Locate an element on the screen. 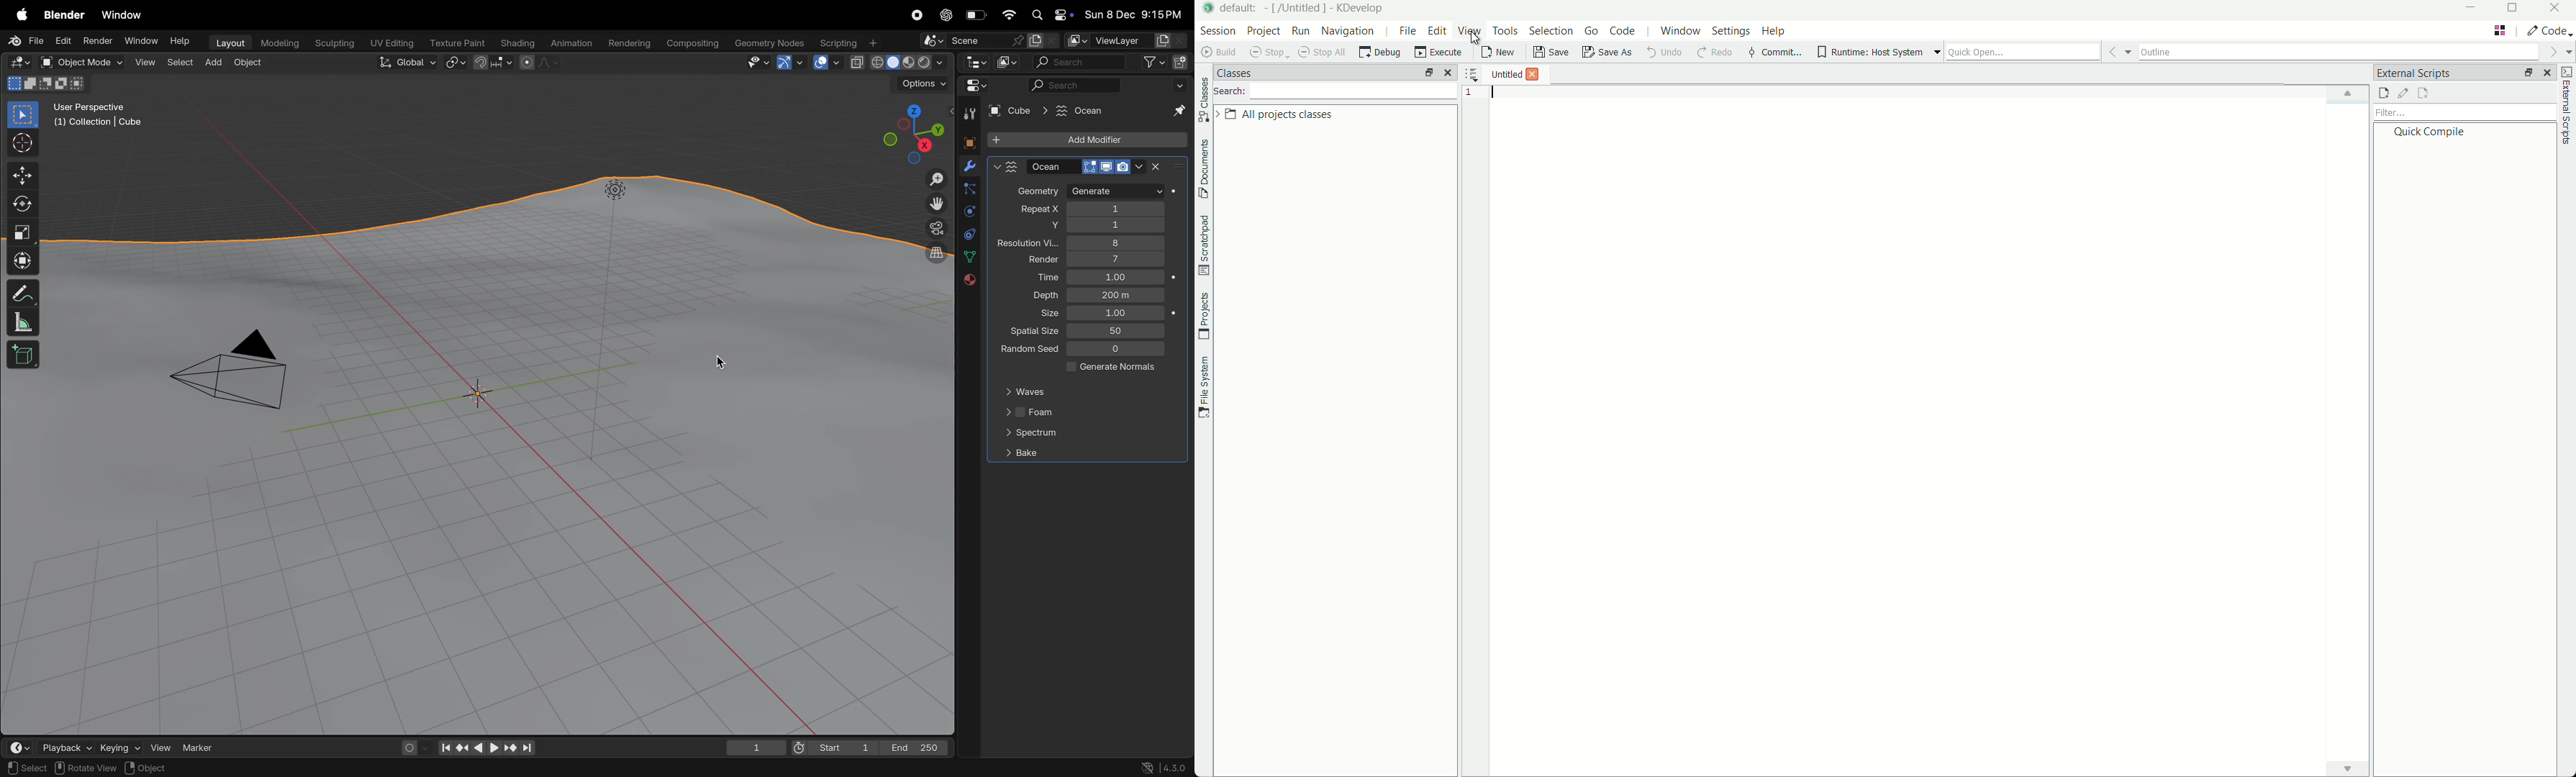 Image resolution: width=2576 pixels, height=784 pixels. Waves is located at coordinates (1030, 392).